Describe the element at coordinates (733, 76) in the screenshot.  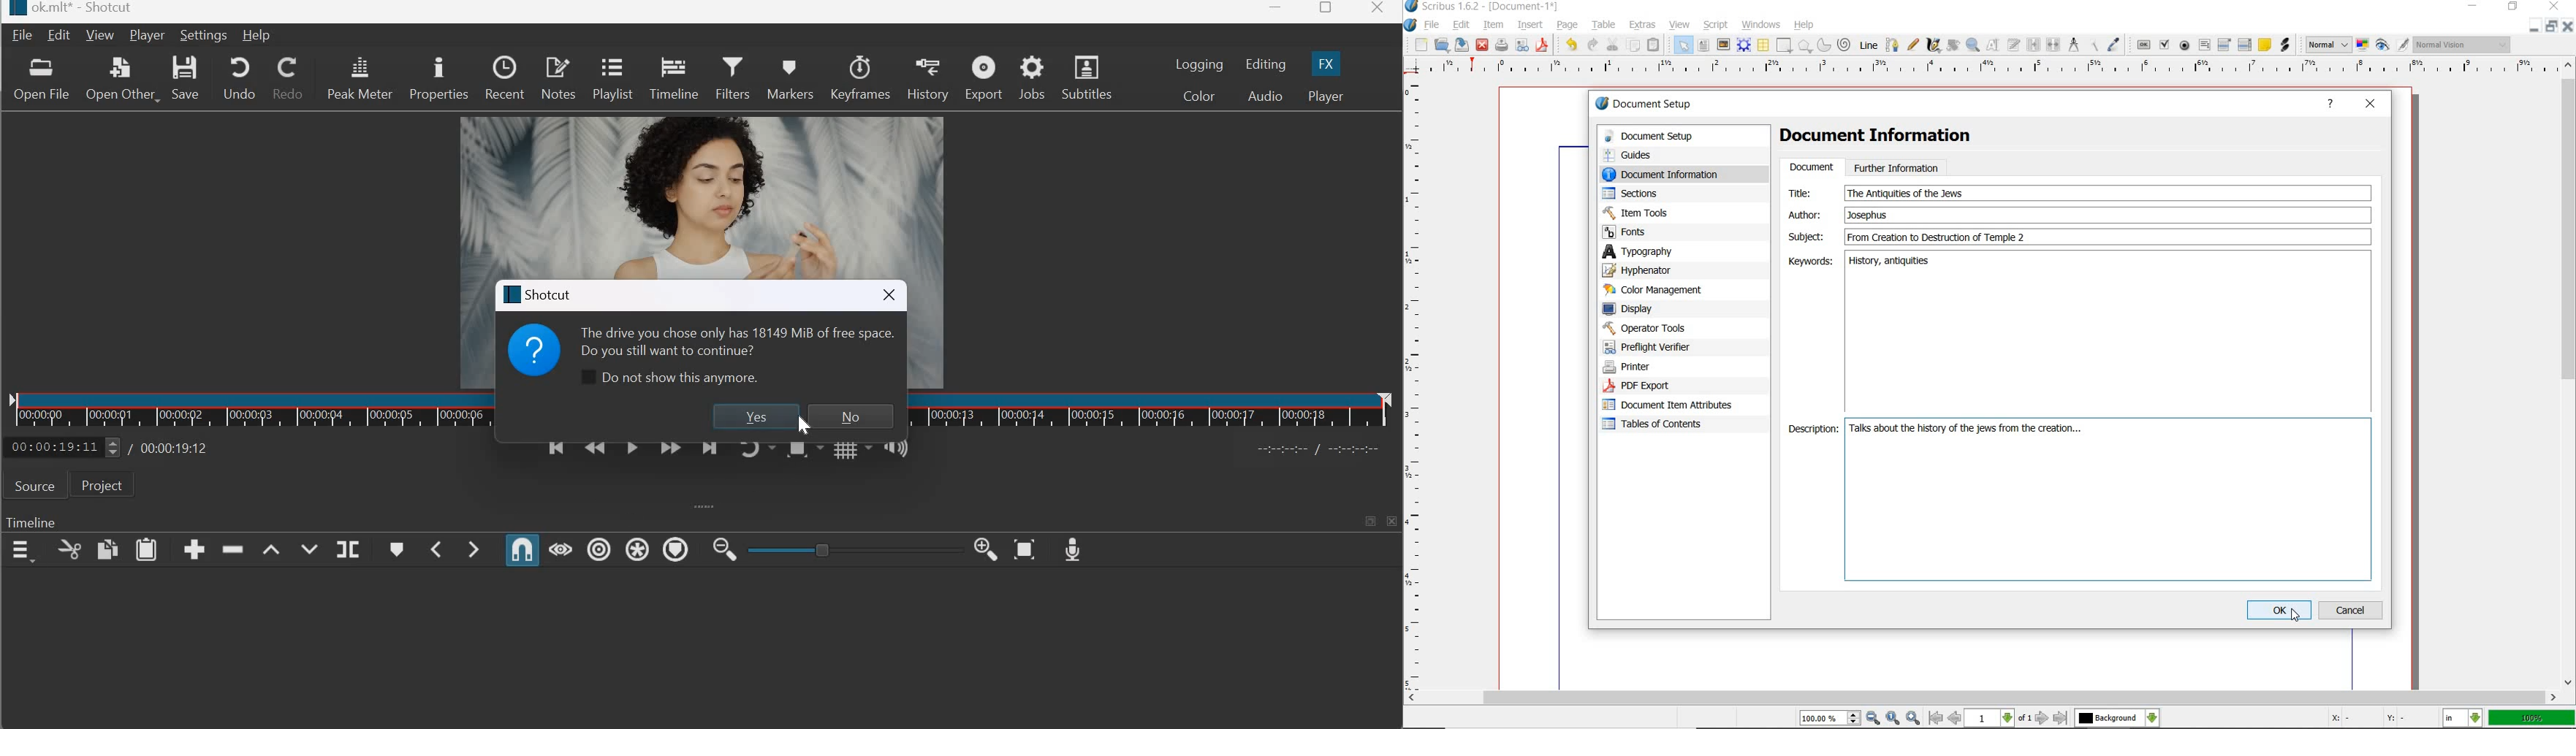
I see `Filters` at that location.